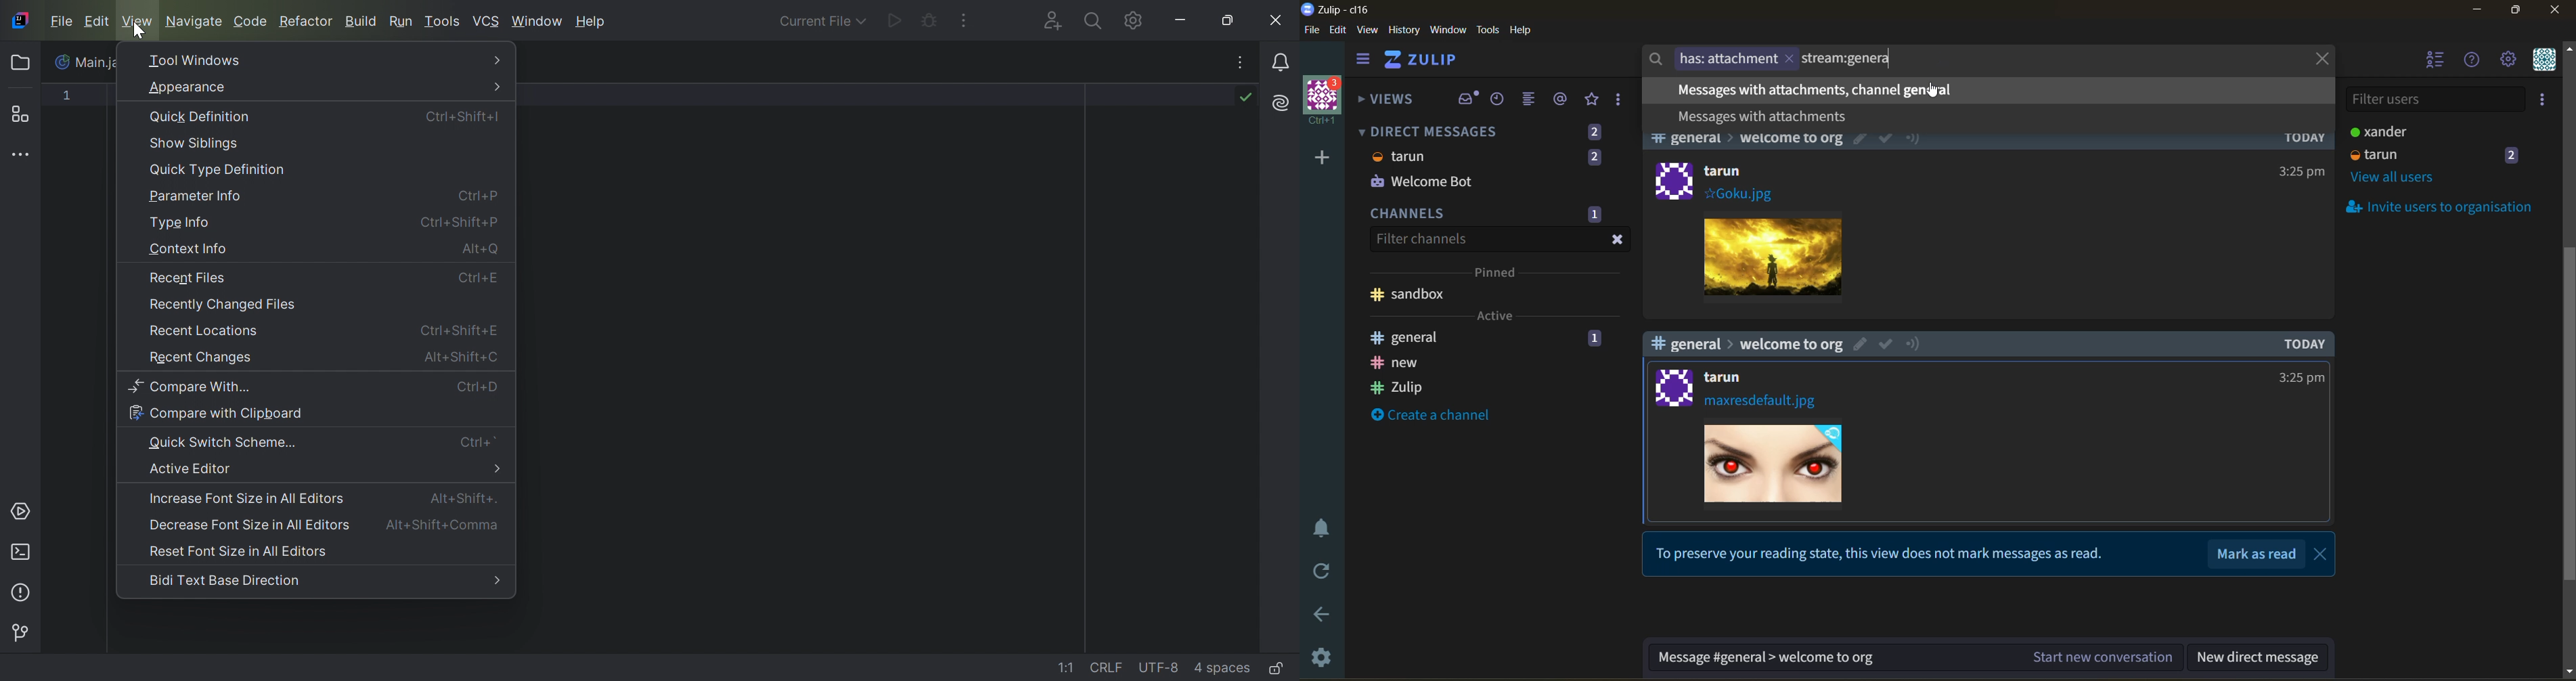  Describe the element at coordinates (2104, 656) in the screenshot. I see `Start new conversation` at that location.